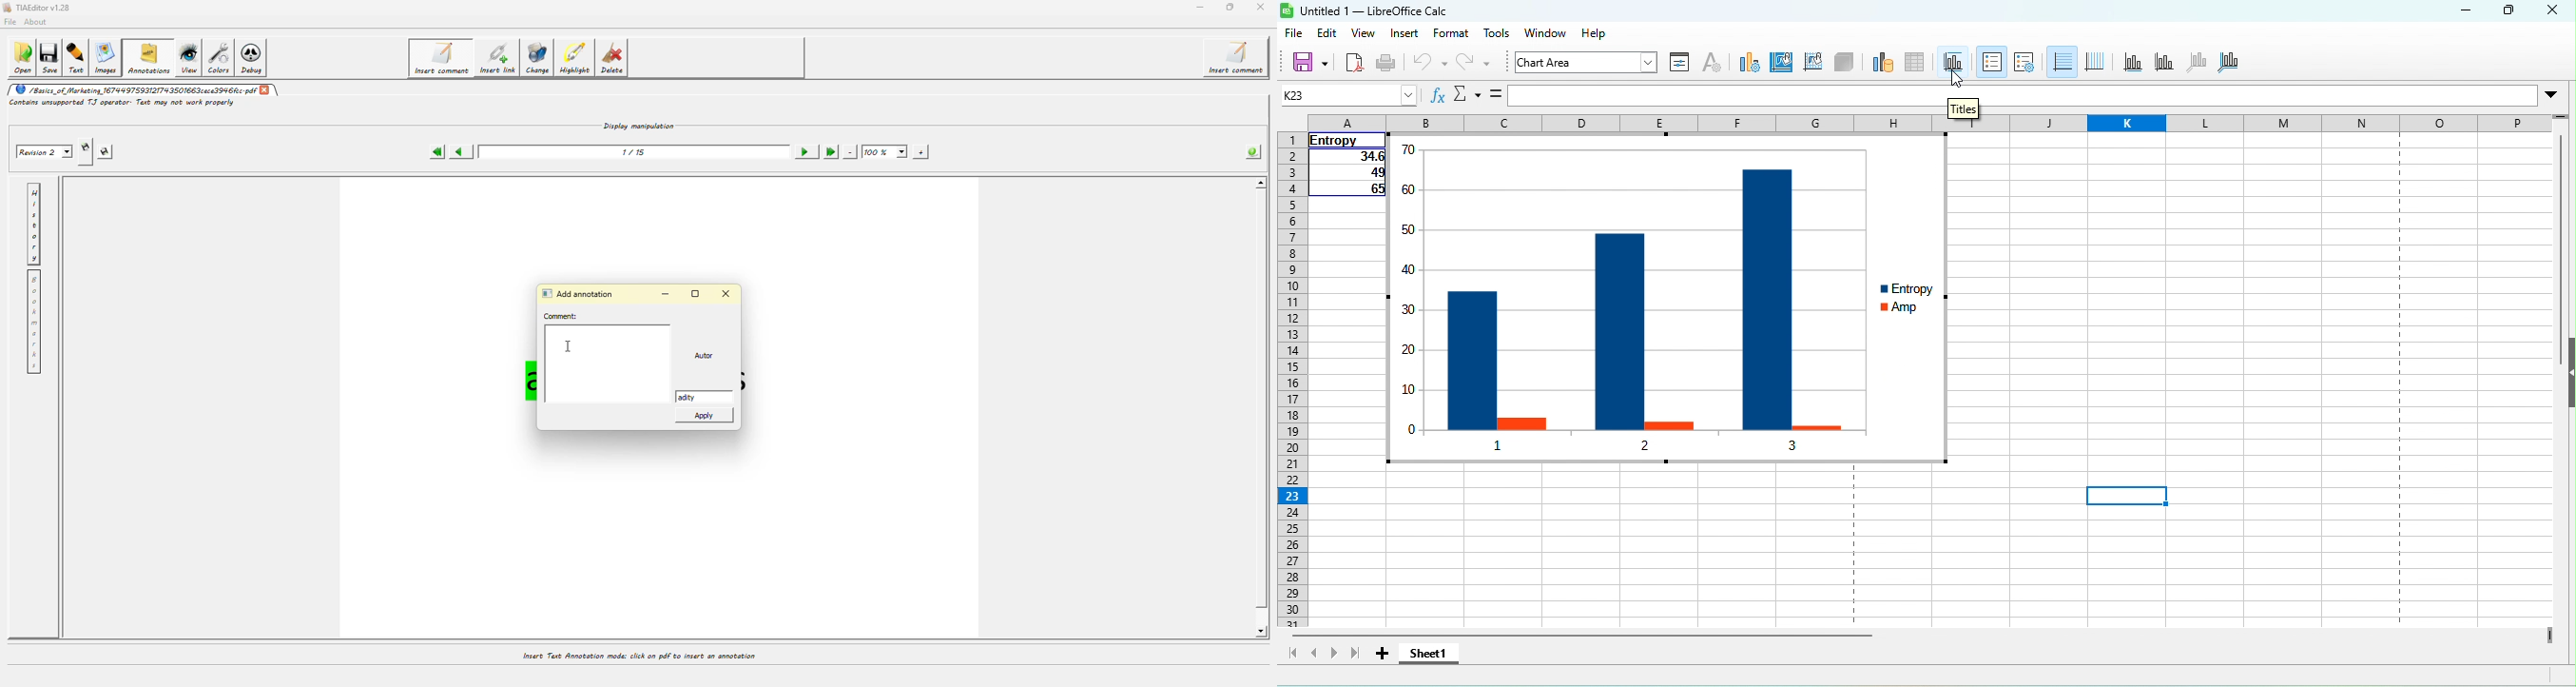 The height and width of the screenshot is (700, 2576). What do you see at coordinates (2512, 10) in the screenshot?
I see `maximize` at bounding box center [2512, 10].